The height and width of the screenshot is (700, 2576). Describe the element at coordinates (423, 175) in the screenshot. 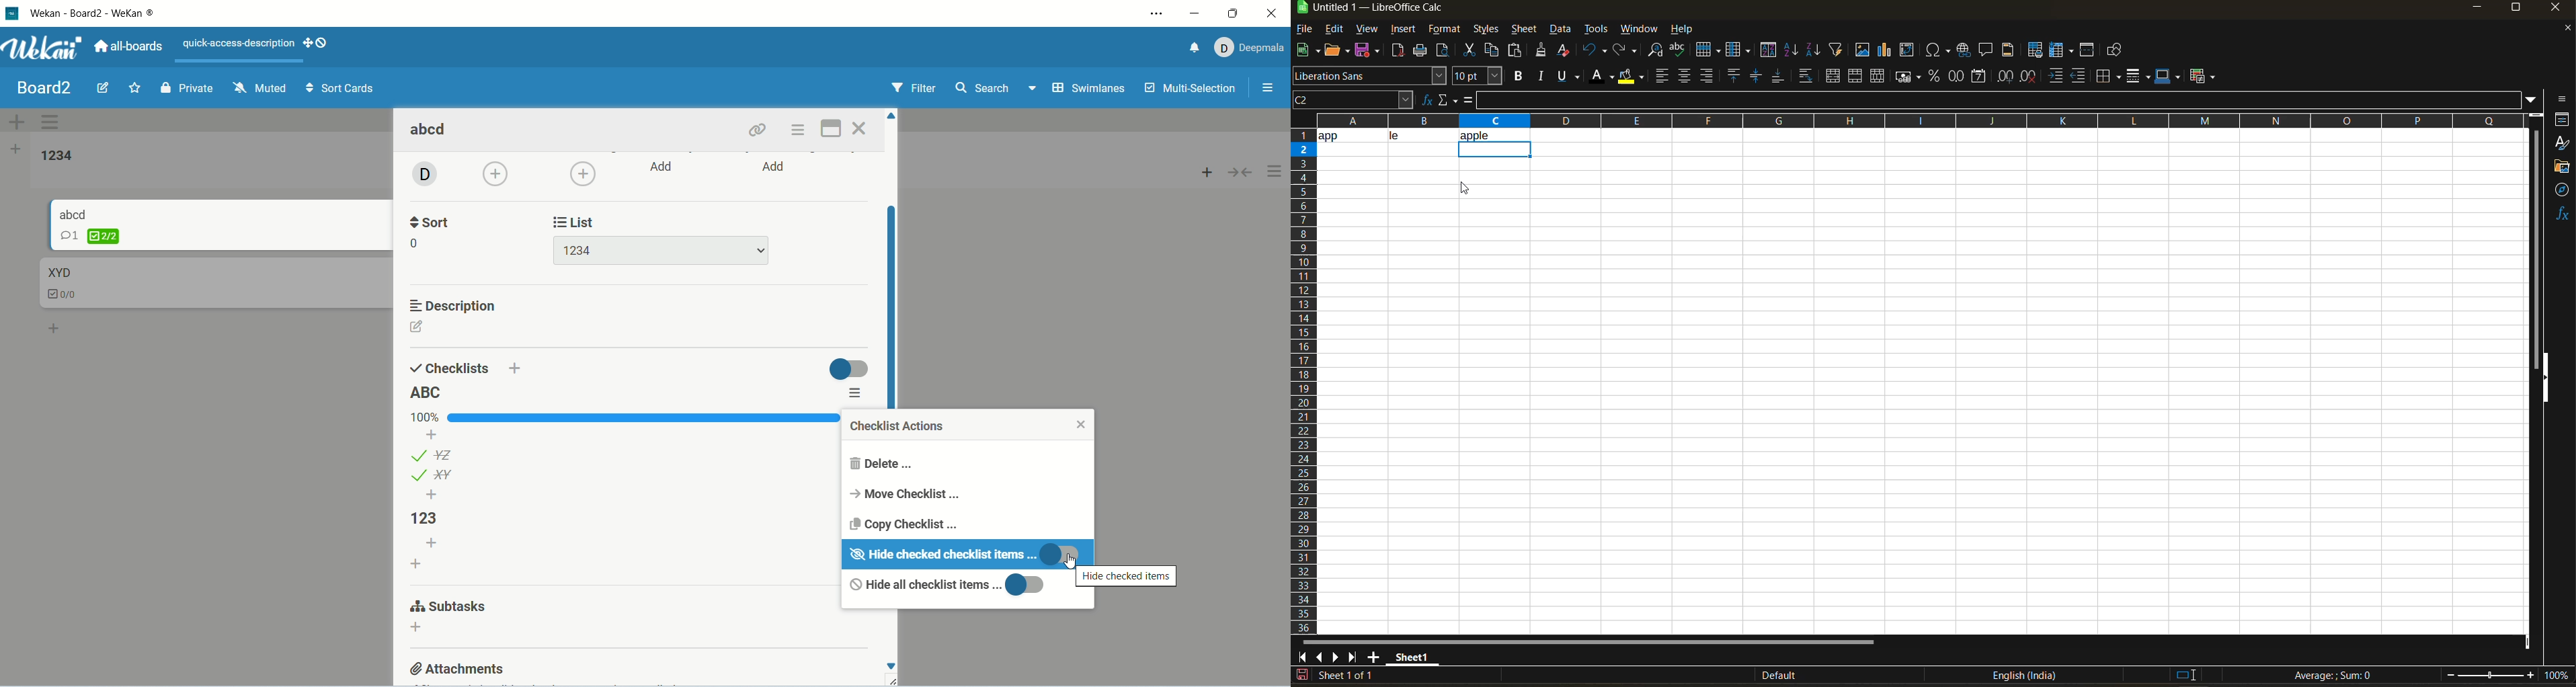

I see `avatar` at that location.